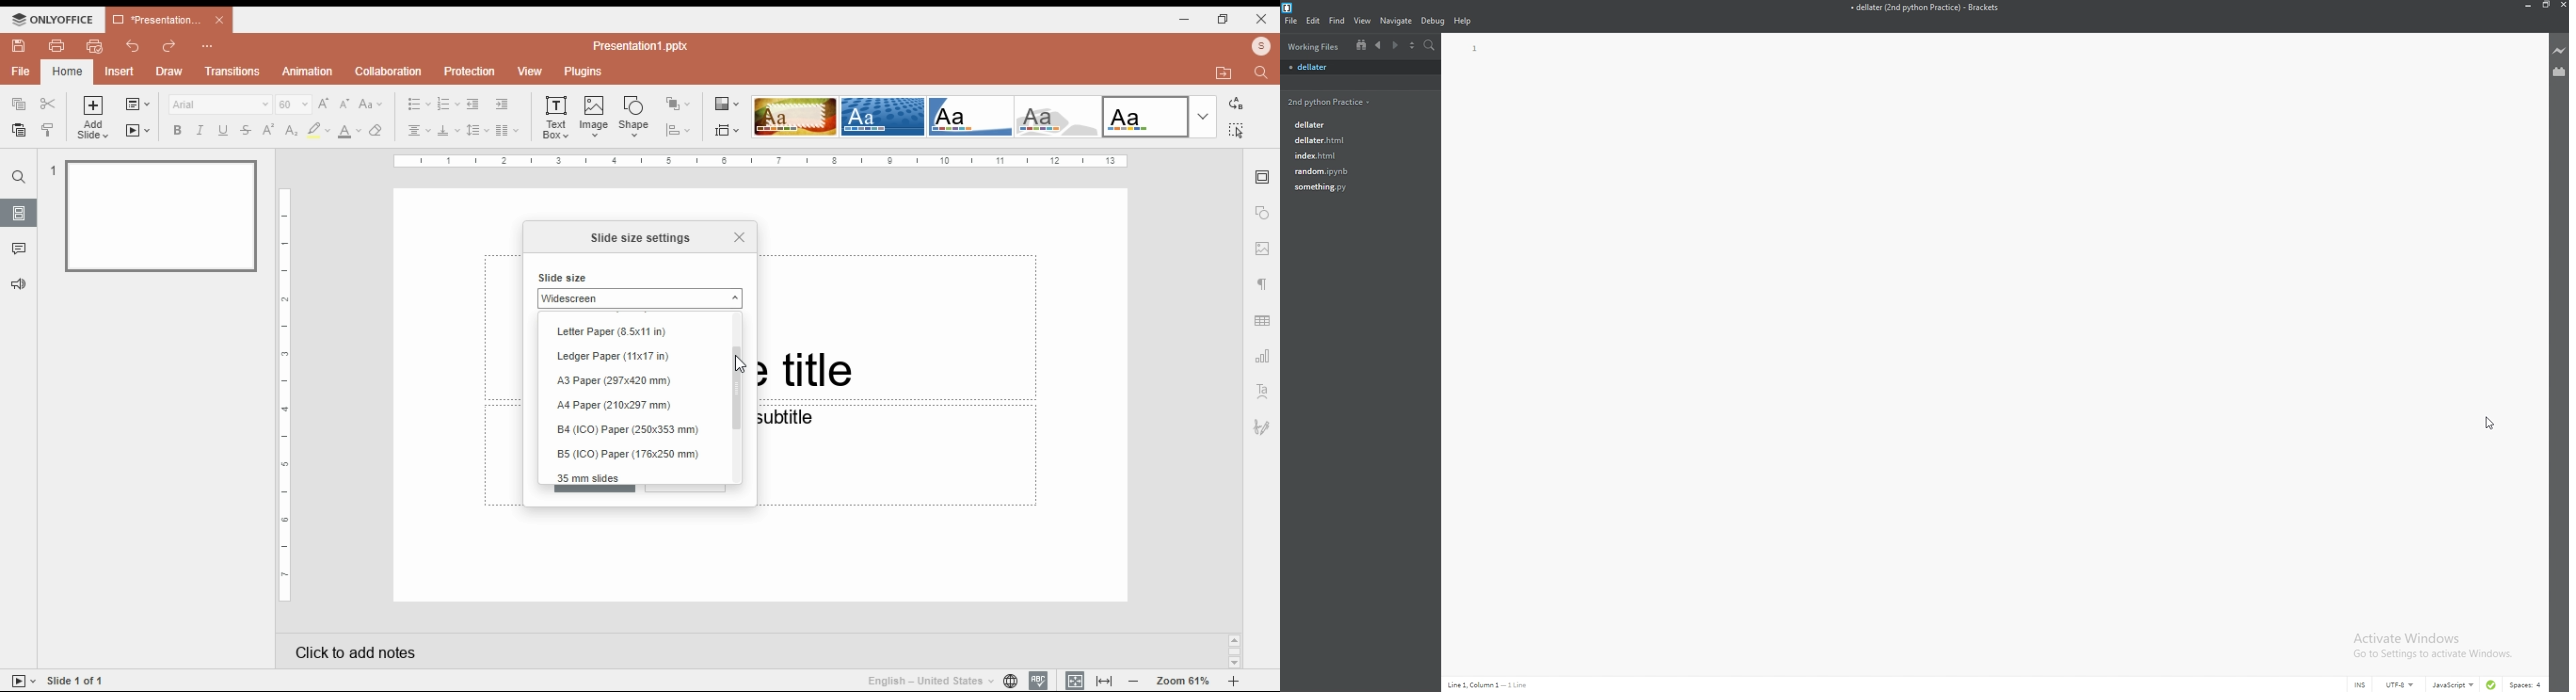  I want to click on slide them option, so click(883, 116).